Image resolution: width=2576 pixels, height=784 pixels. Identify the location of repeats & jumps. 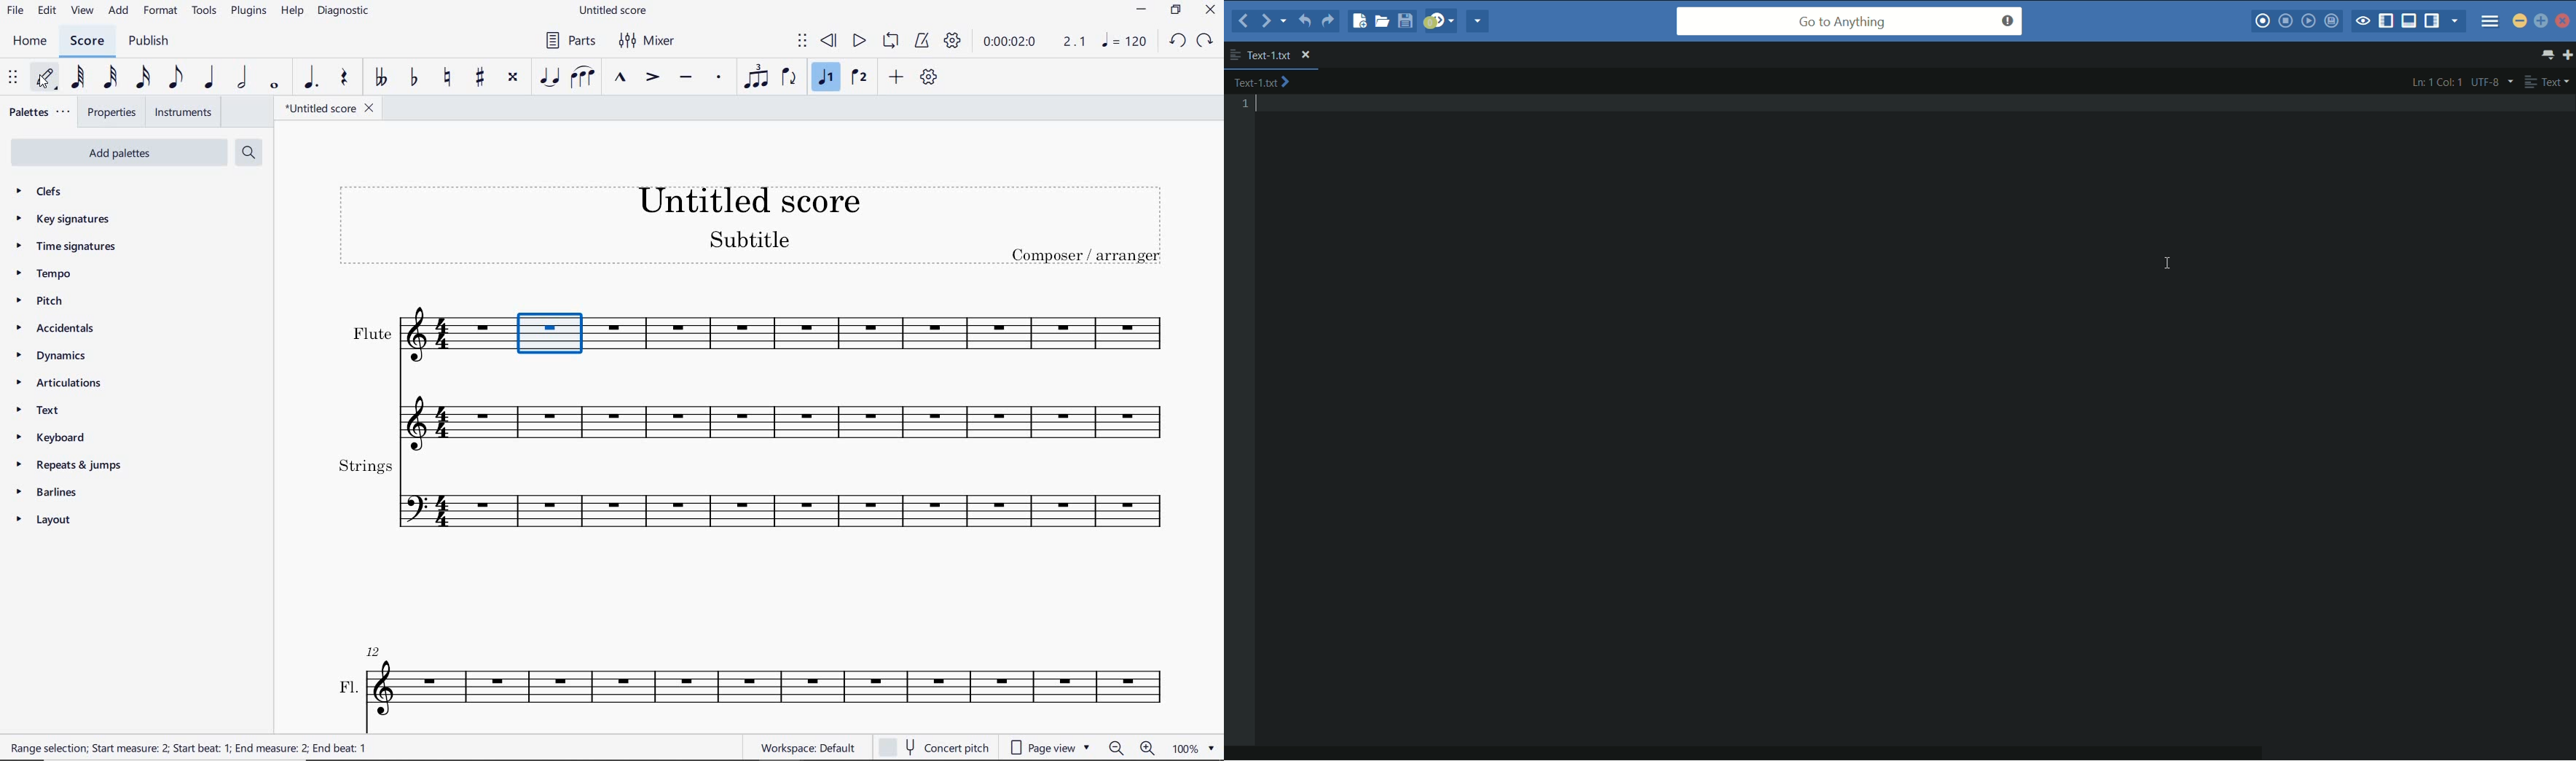
(66, 465).